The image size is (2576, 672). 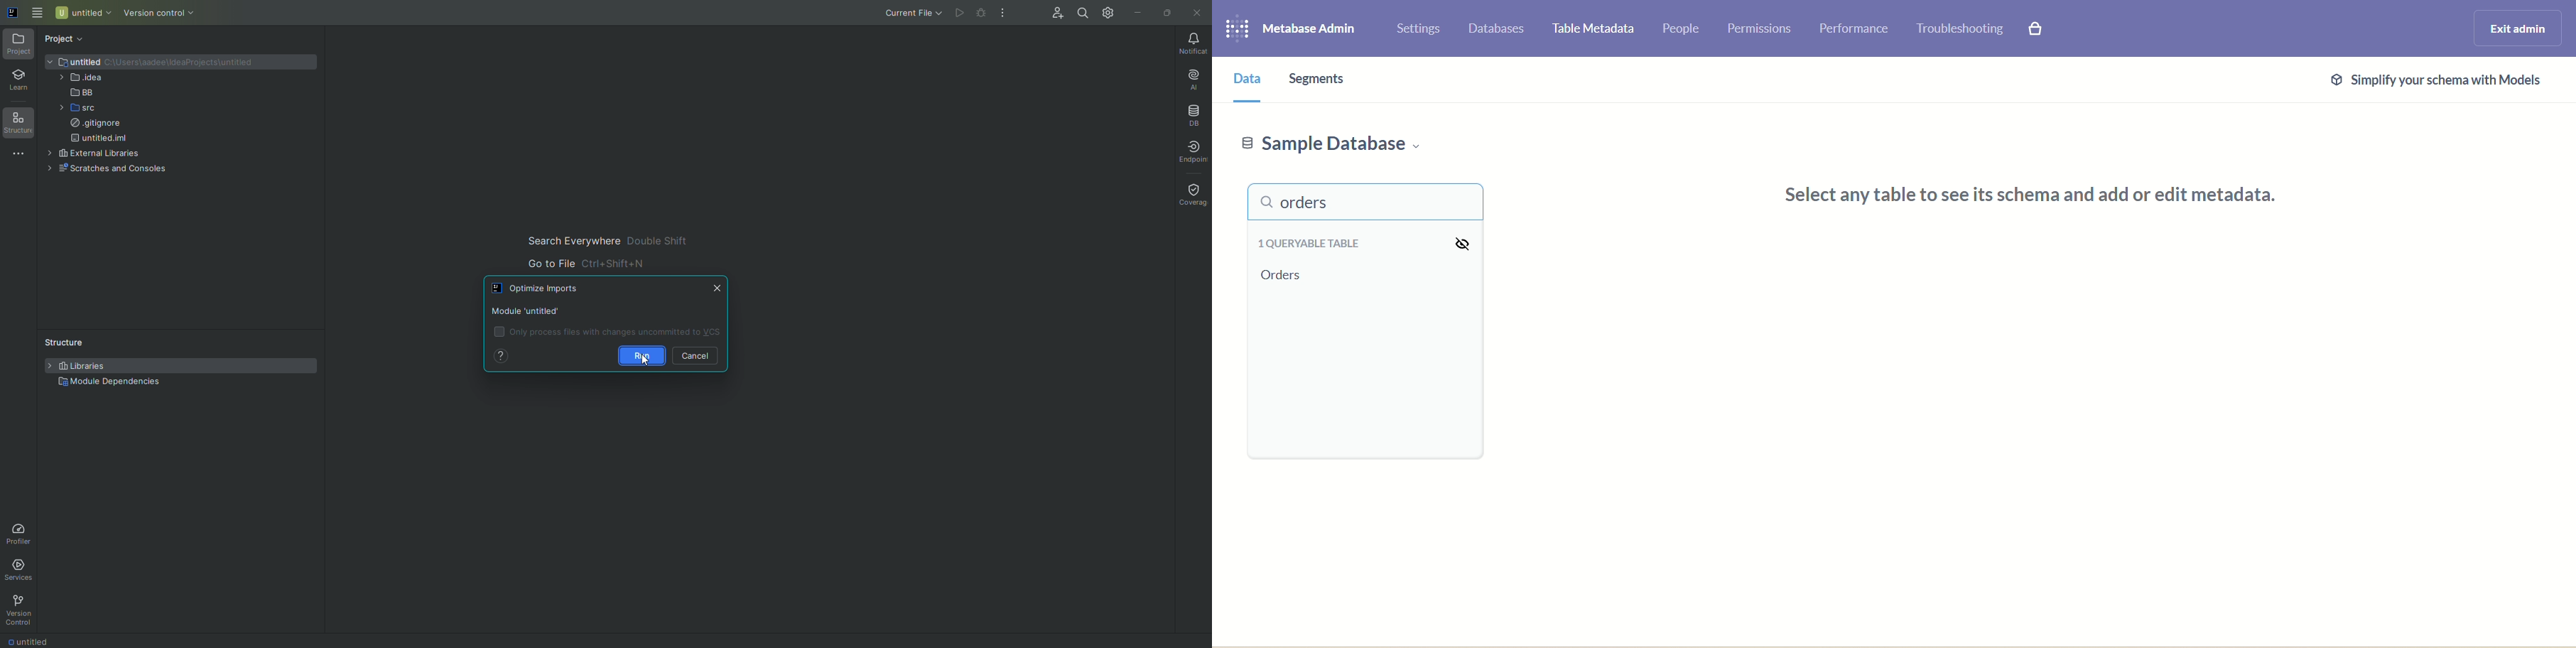 I want to click on .gitigmore, so click(x=96, y=125).